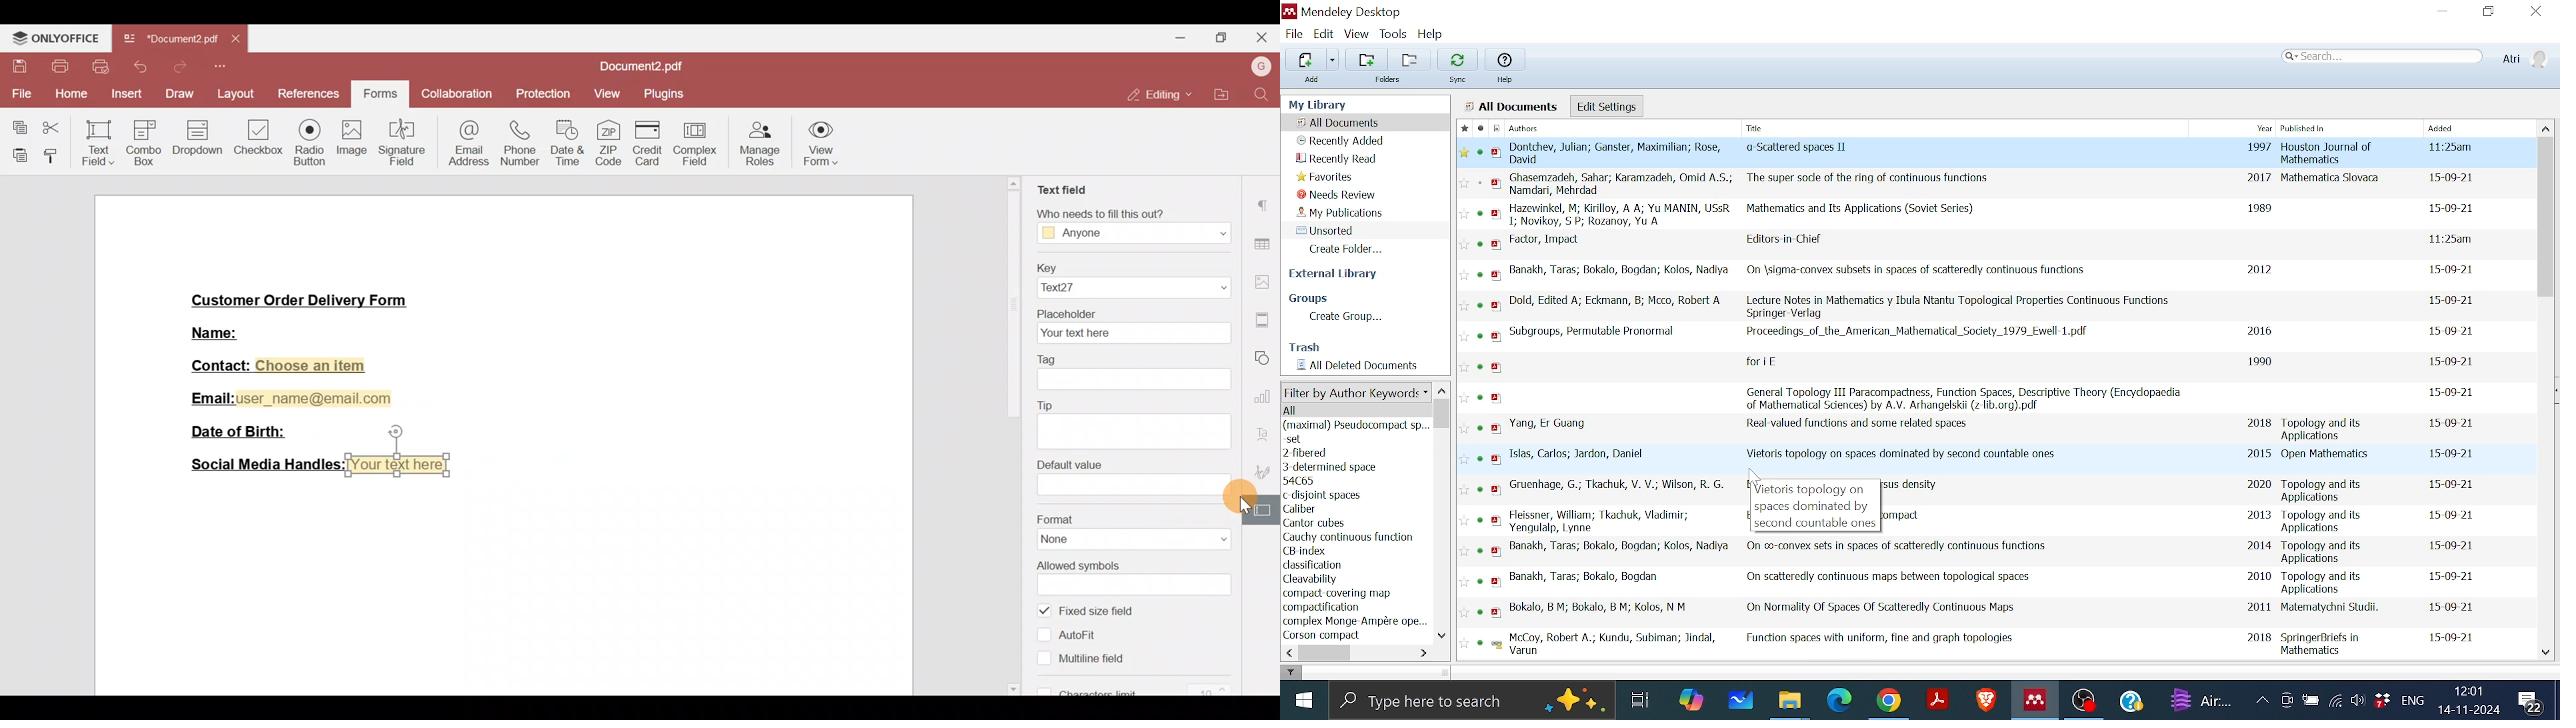 This screenshot has height=728, width=2576. Describe the element at coordinates (1125, 478) in the screenshot. I see `Default value` at that location.